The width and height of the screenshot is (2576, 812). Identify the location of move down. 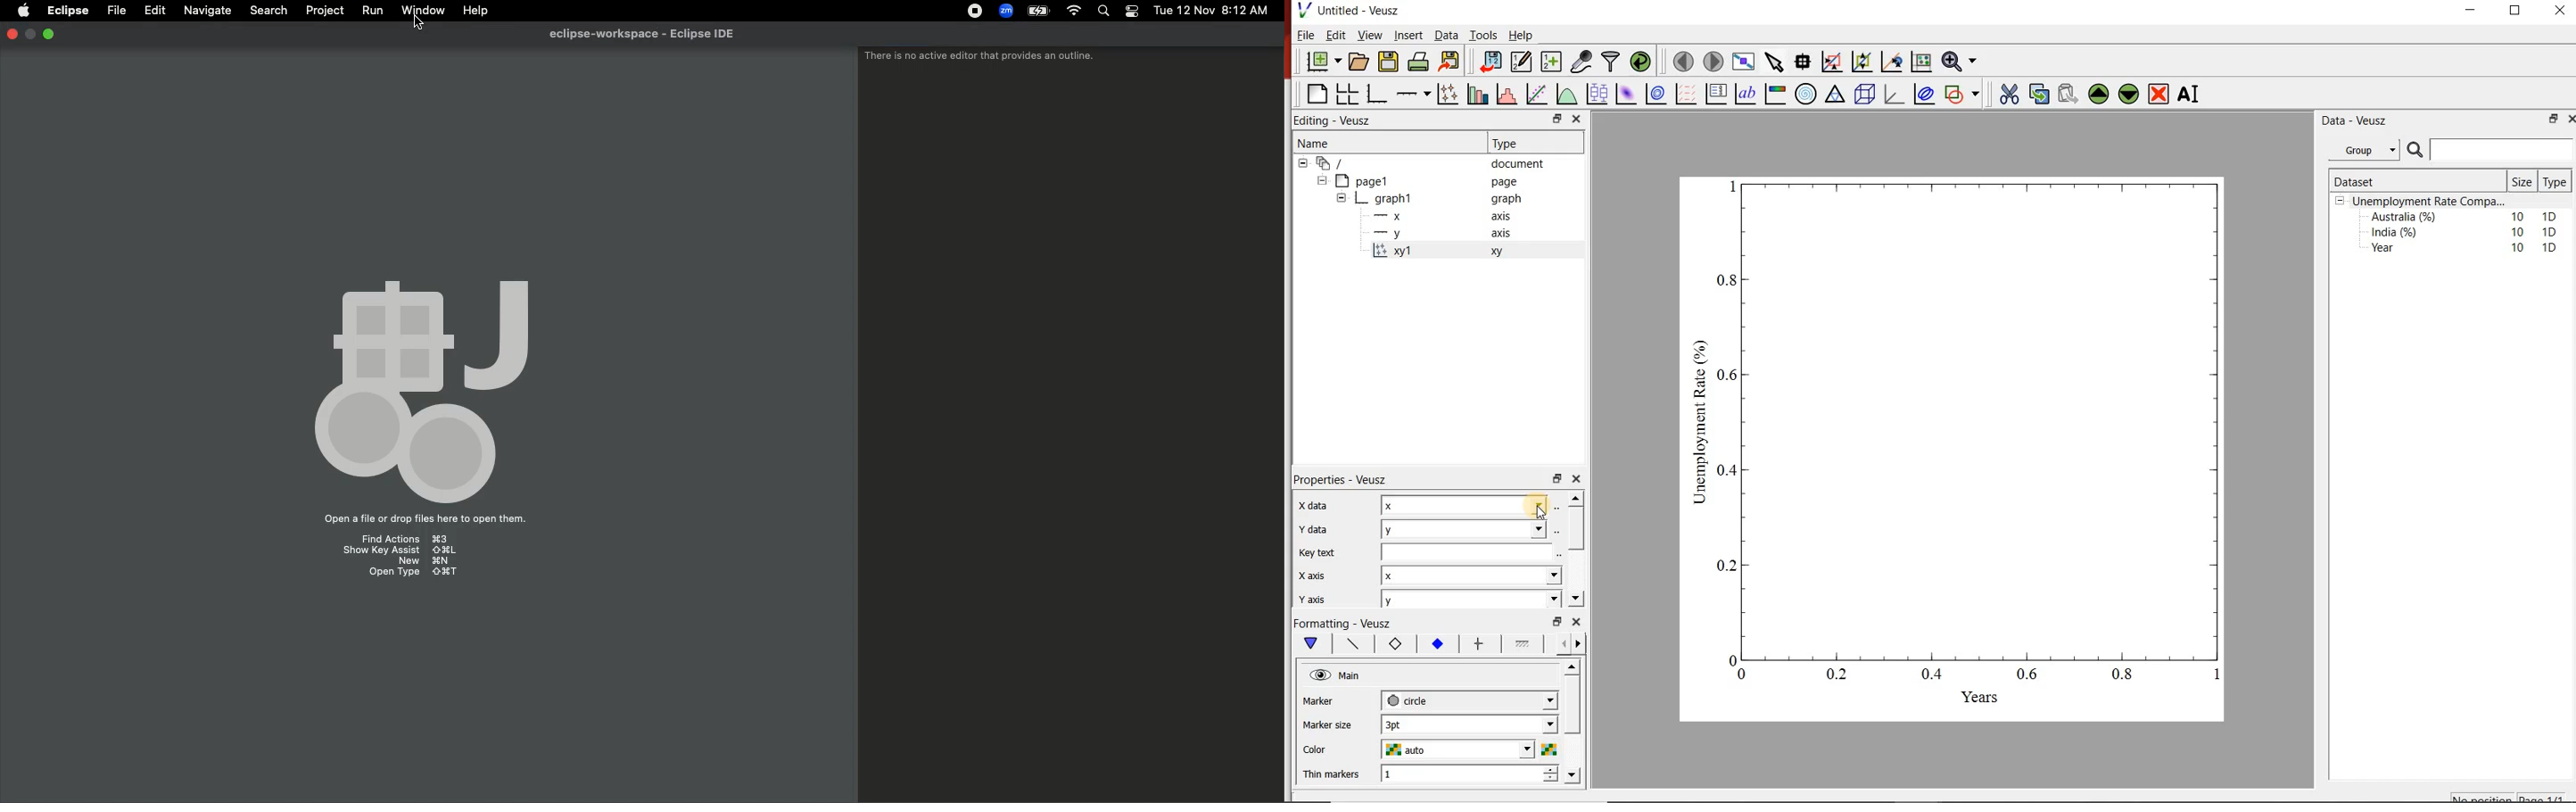
(1572, 775).